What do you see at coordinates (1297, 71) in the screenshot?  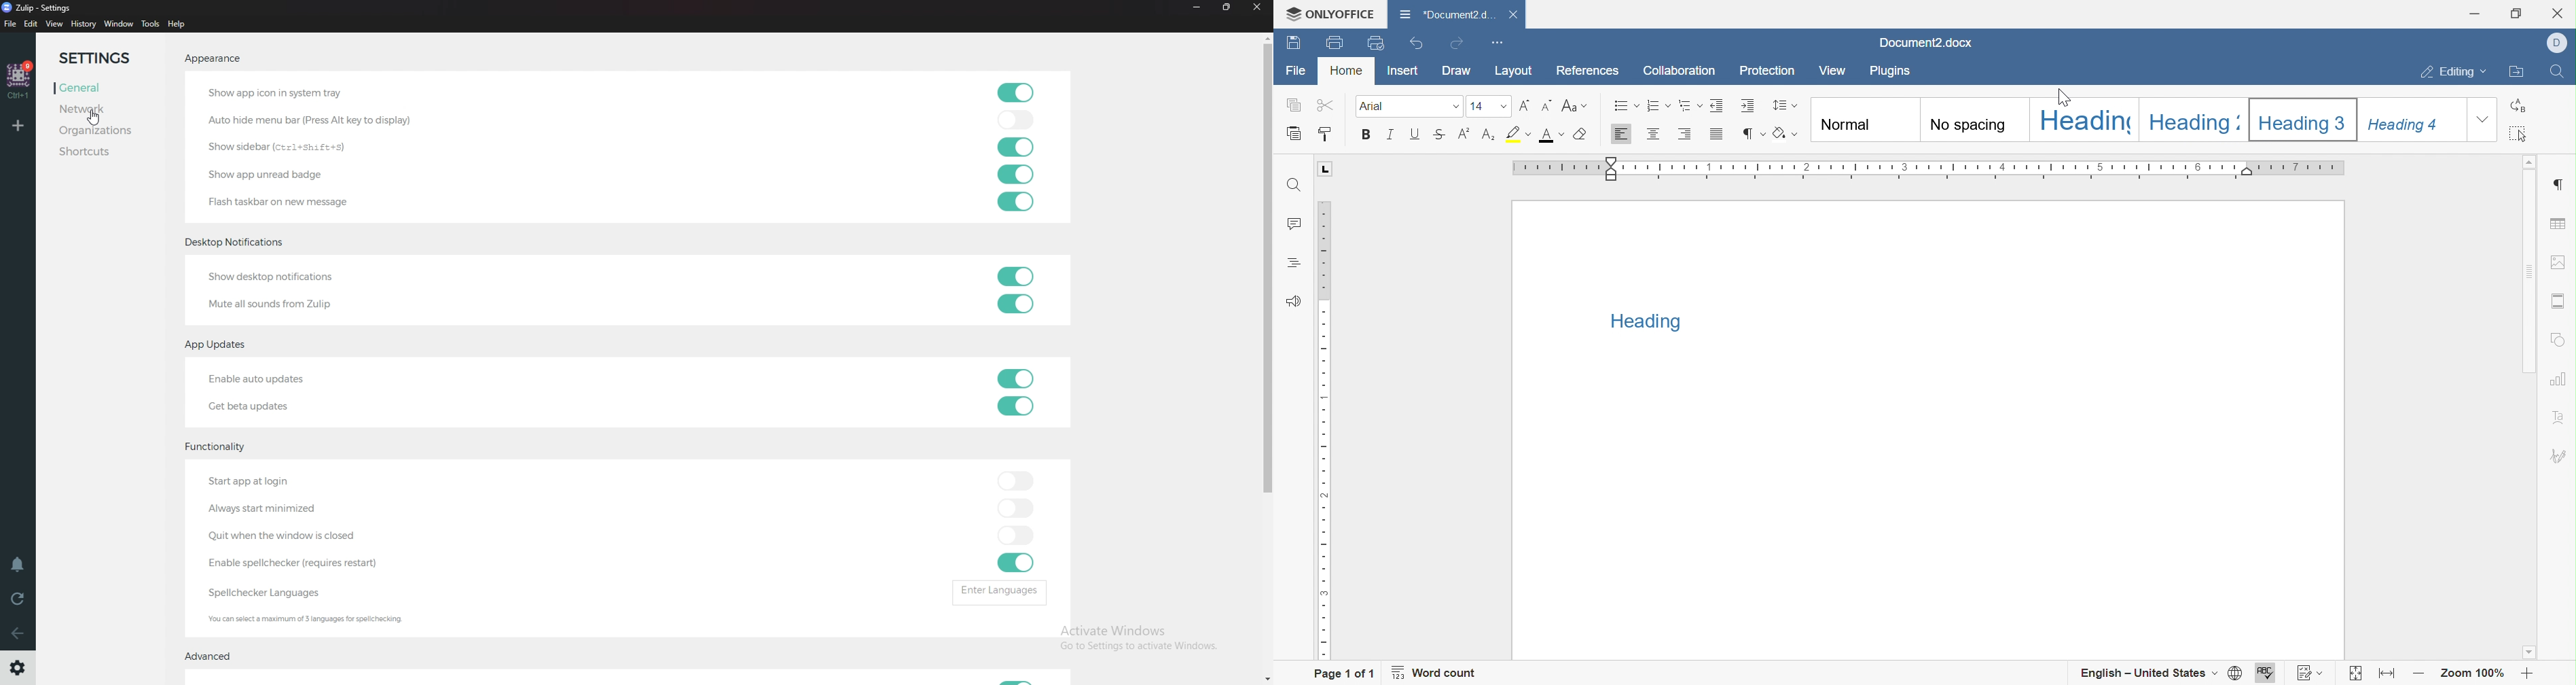 I see `File` at bounding box center [1297, 71].